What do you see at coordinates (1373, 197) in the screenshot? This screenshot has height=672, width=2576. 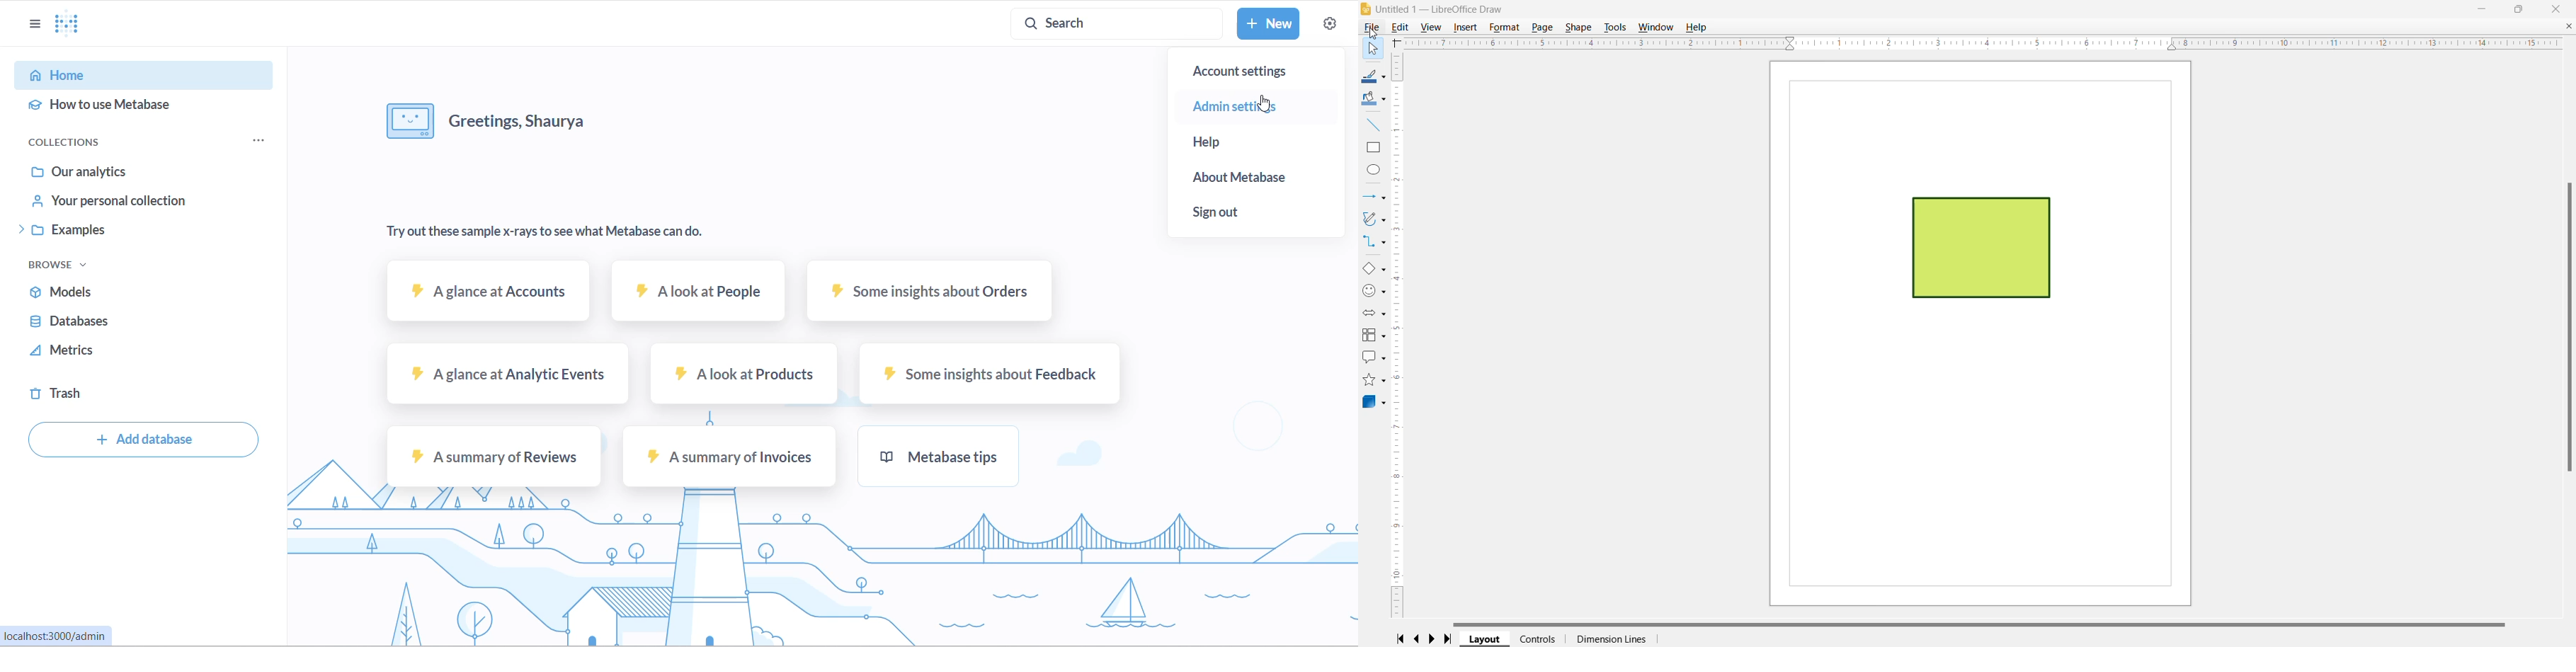 I see `Lines and Arrows` at bounding box center [1373, 197].